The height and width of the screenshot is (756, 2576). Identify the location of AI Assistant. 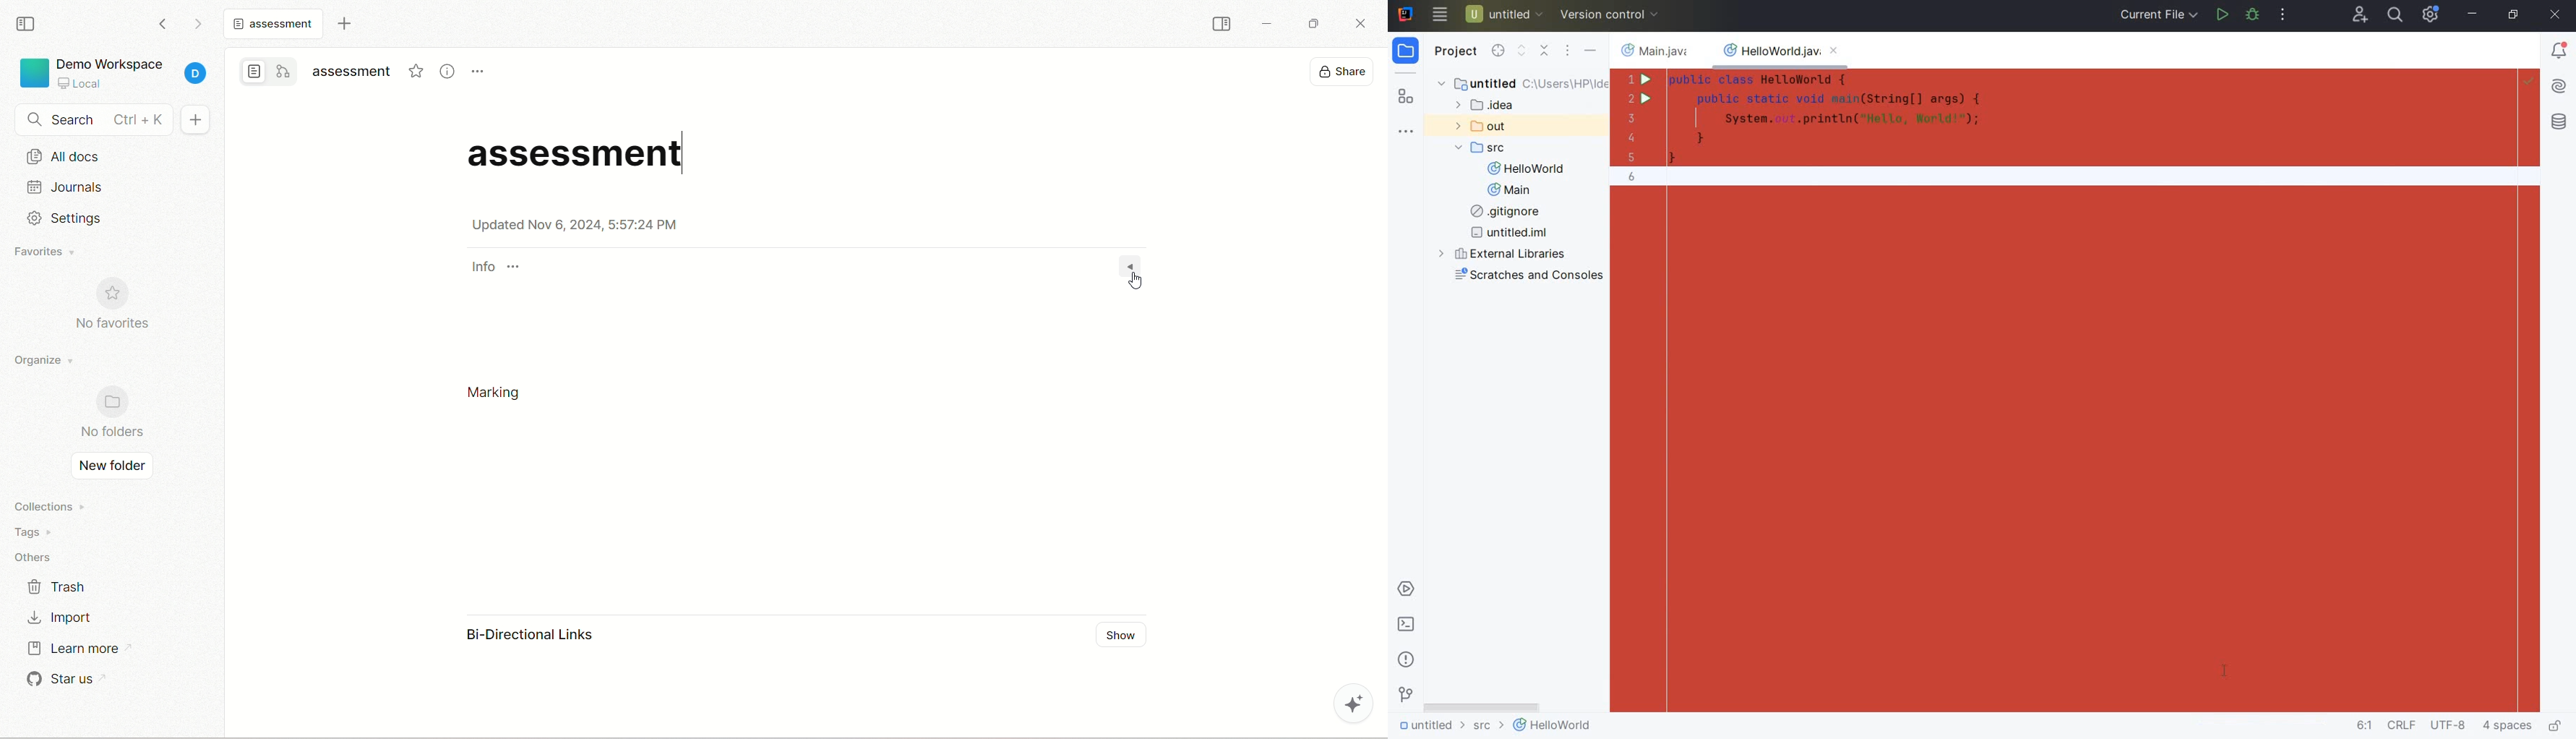
(2559, 88).